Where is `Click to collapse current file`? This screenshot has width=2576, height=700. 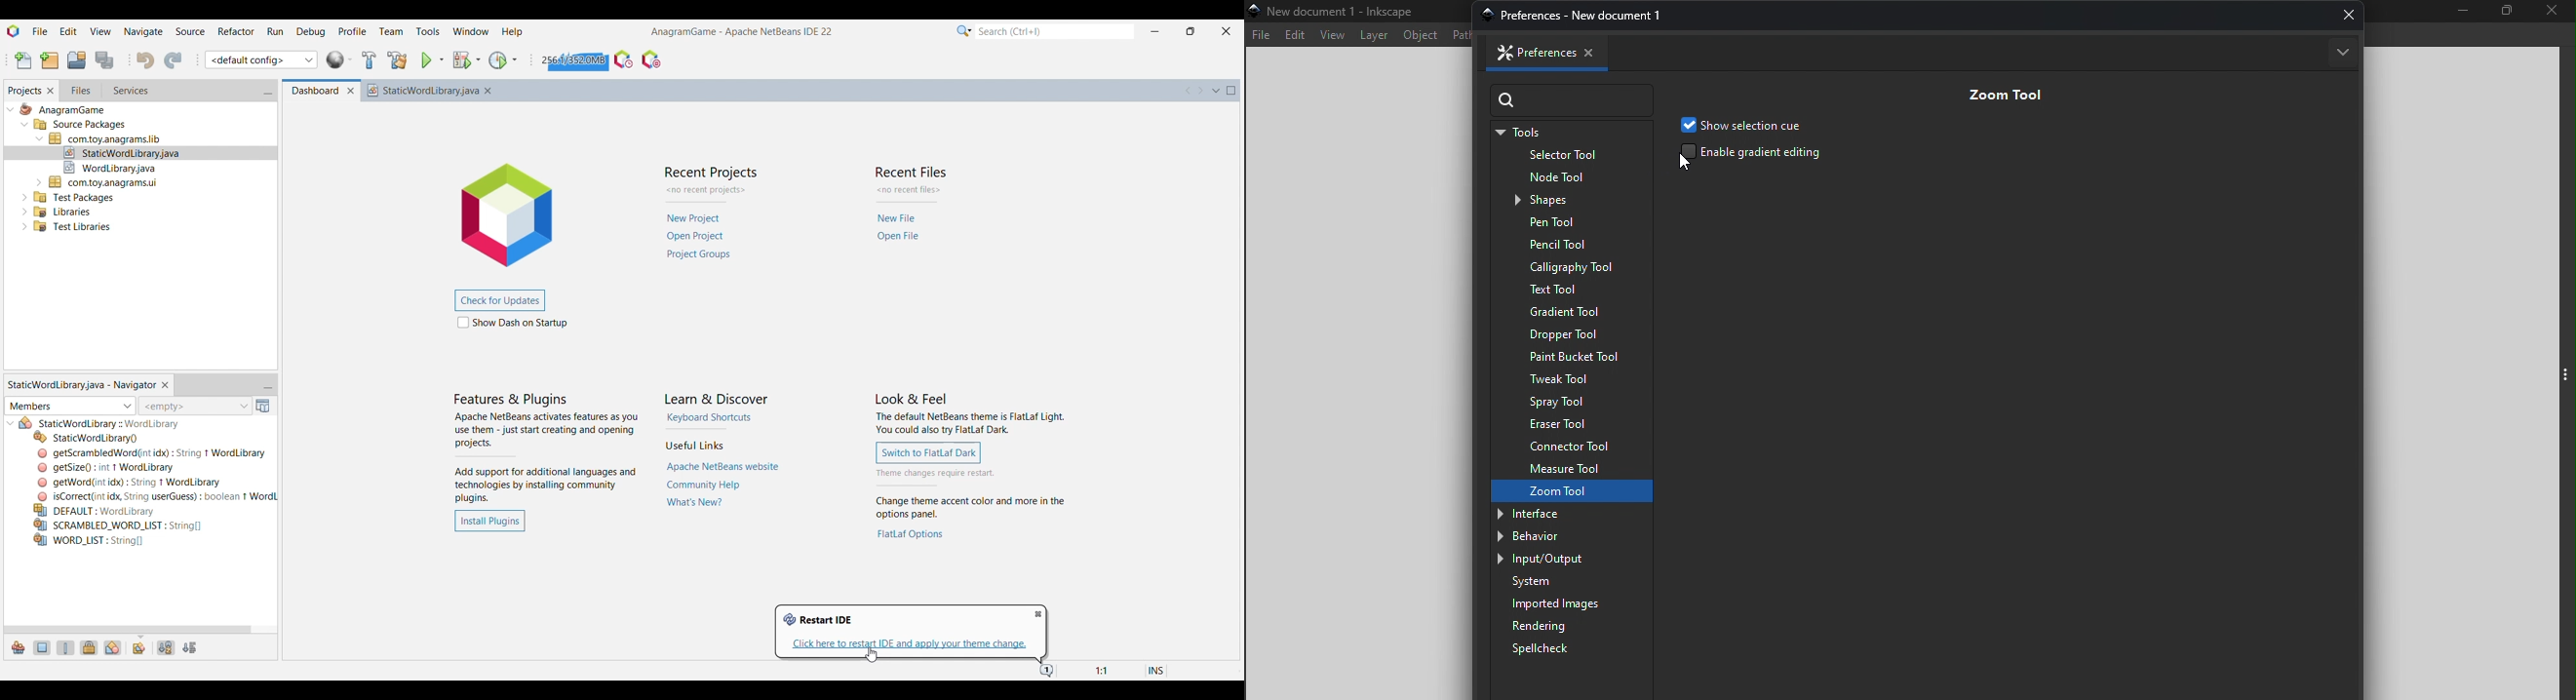 Click to collapse current file is located at coordinates (11, 423).